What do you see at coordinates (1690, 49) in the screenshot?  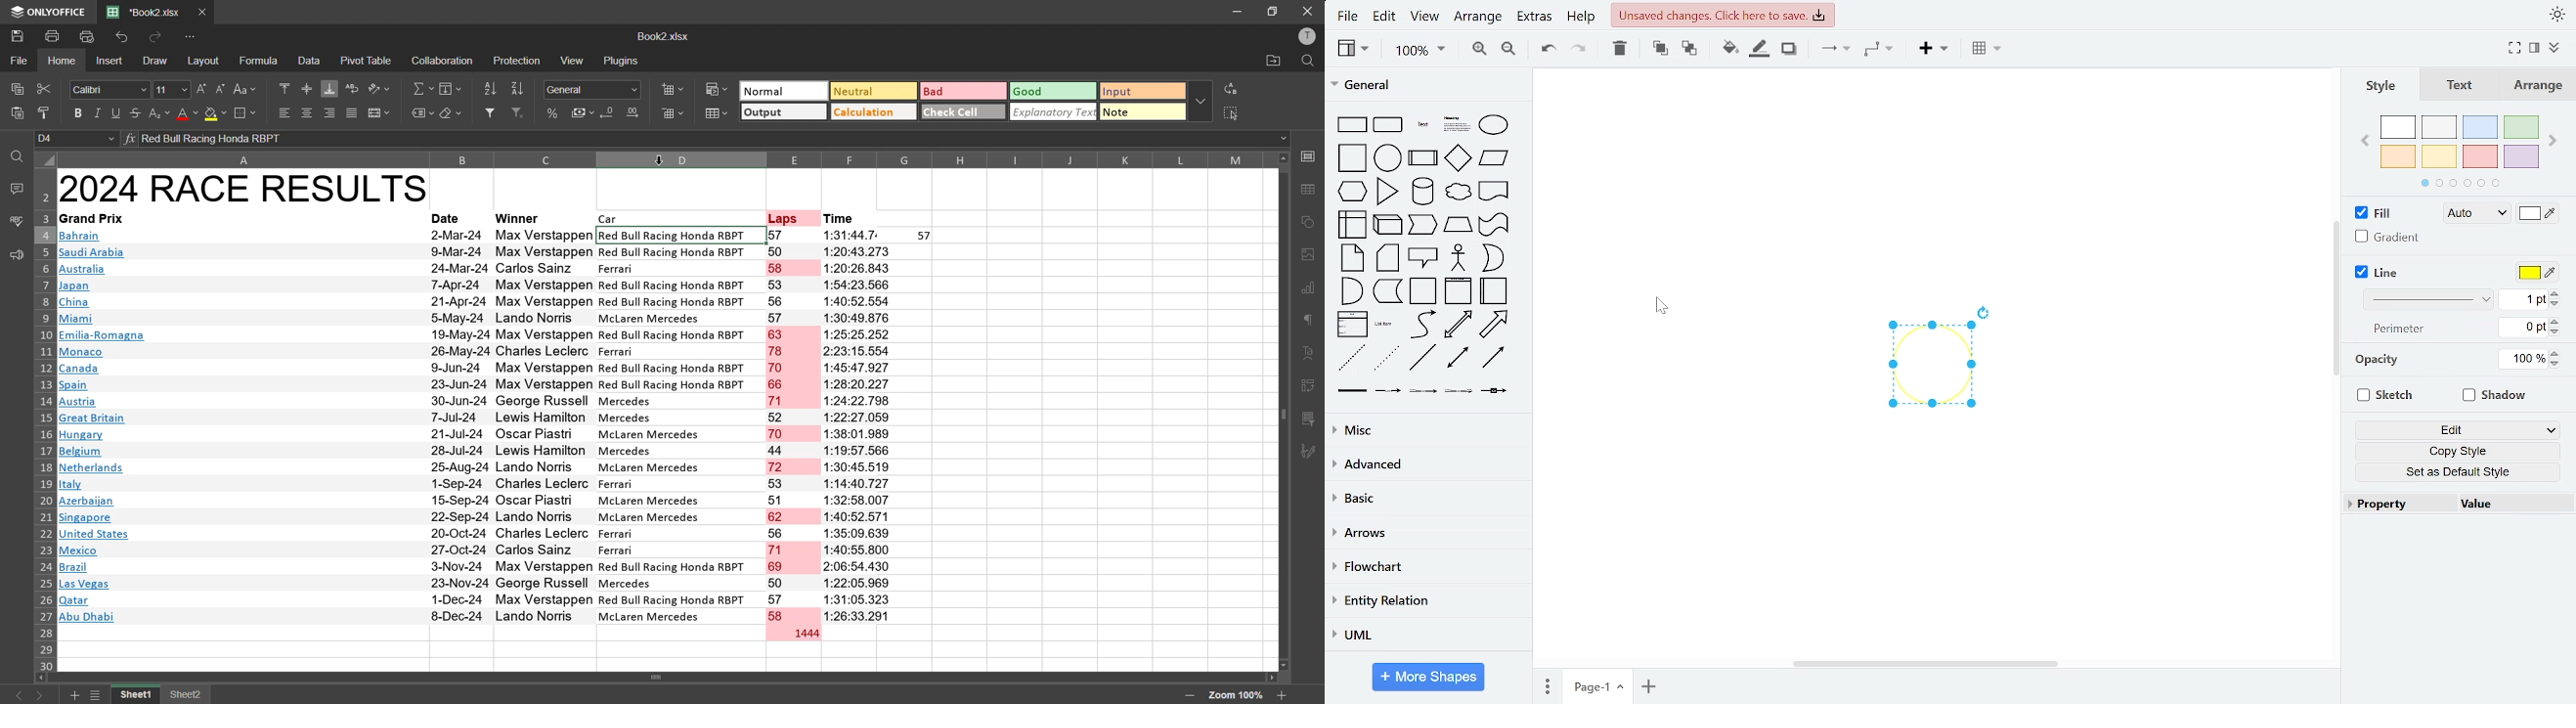 I see `to back` at bounding box center [1690, 49].